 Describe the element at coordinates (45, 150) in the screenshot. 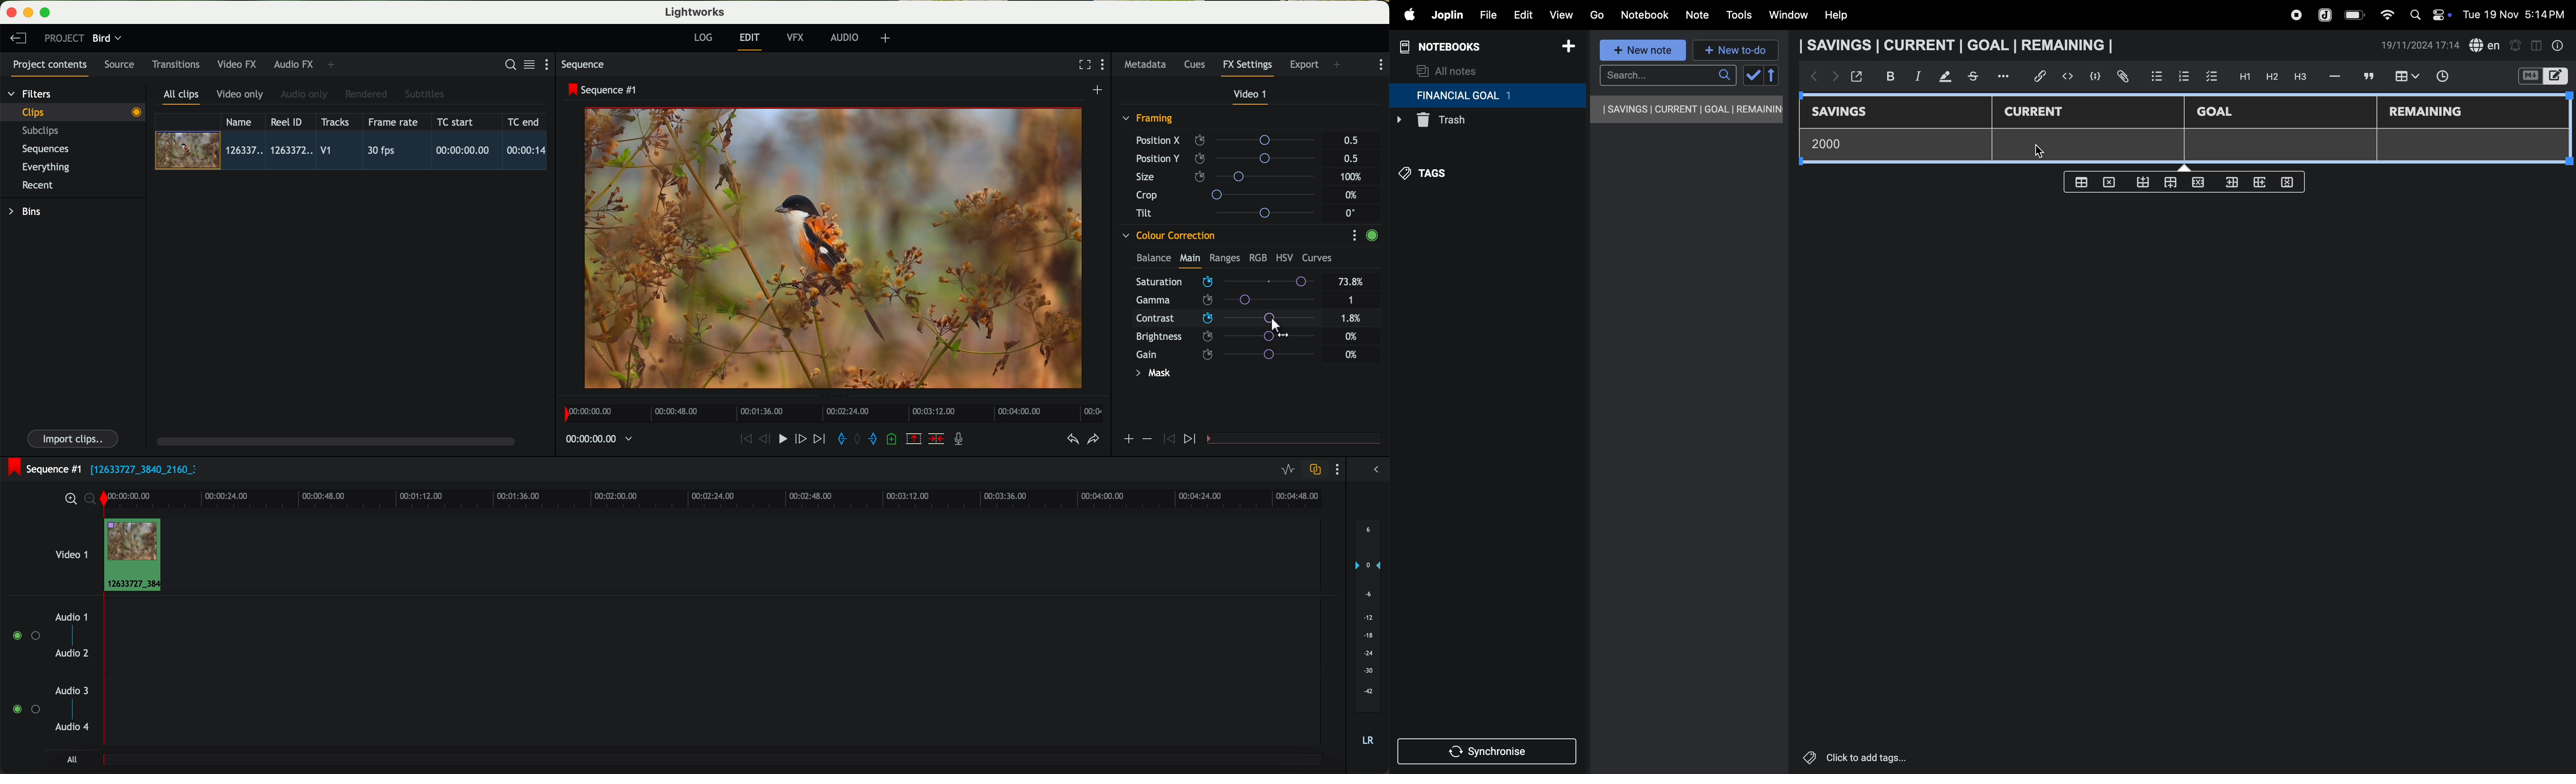

I see `sequences` at that location.